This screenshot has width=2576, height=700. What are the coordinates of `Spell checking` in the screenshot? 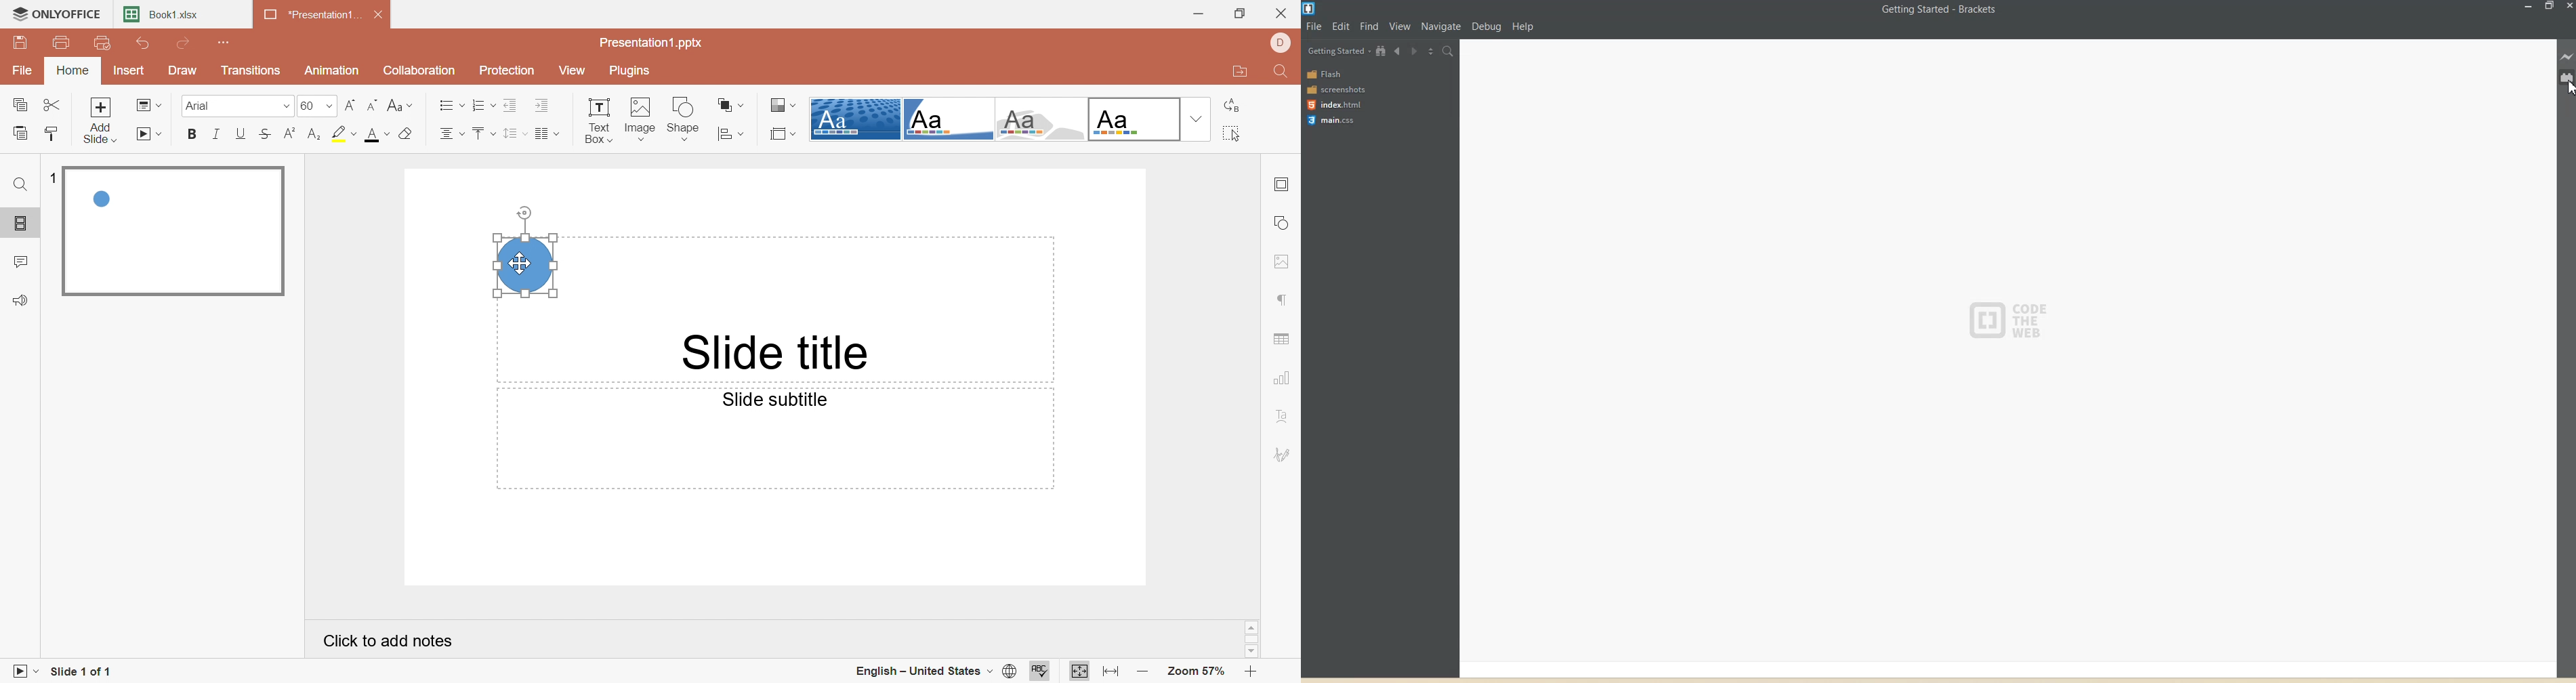 It's located at (1041, 671).